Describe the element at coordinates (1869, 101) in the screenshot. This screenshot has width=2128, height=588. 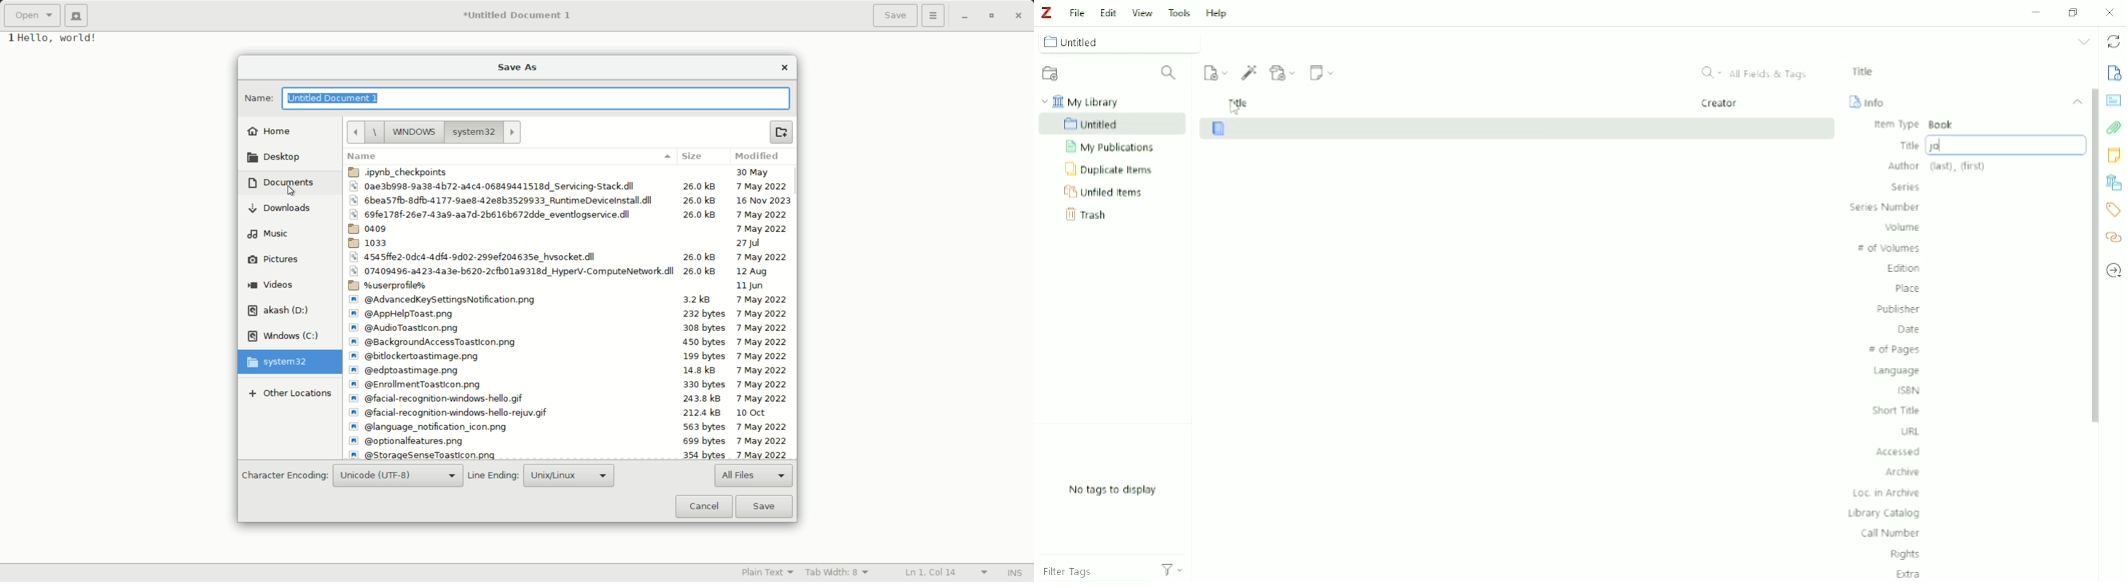
I see `Info` at that location.